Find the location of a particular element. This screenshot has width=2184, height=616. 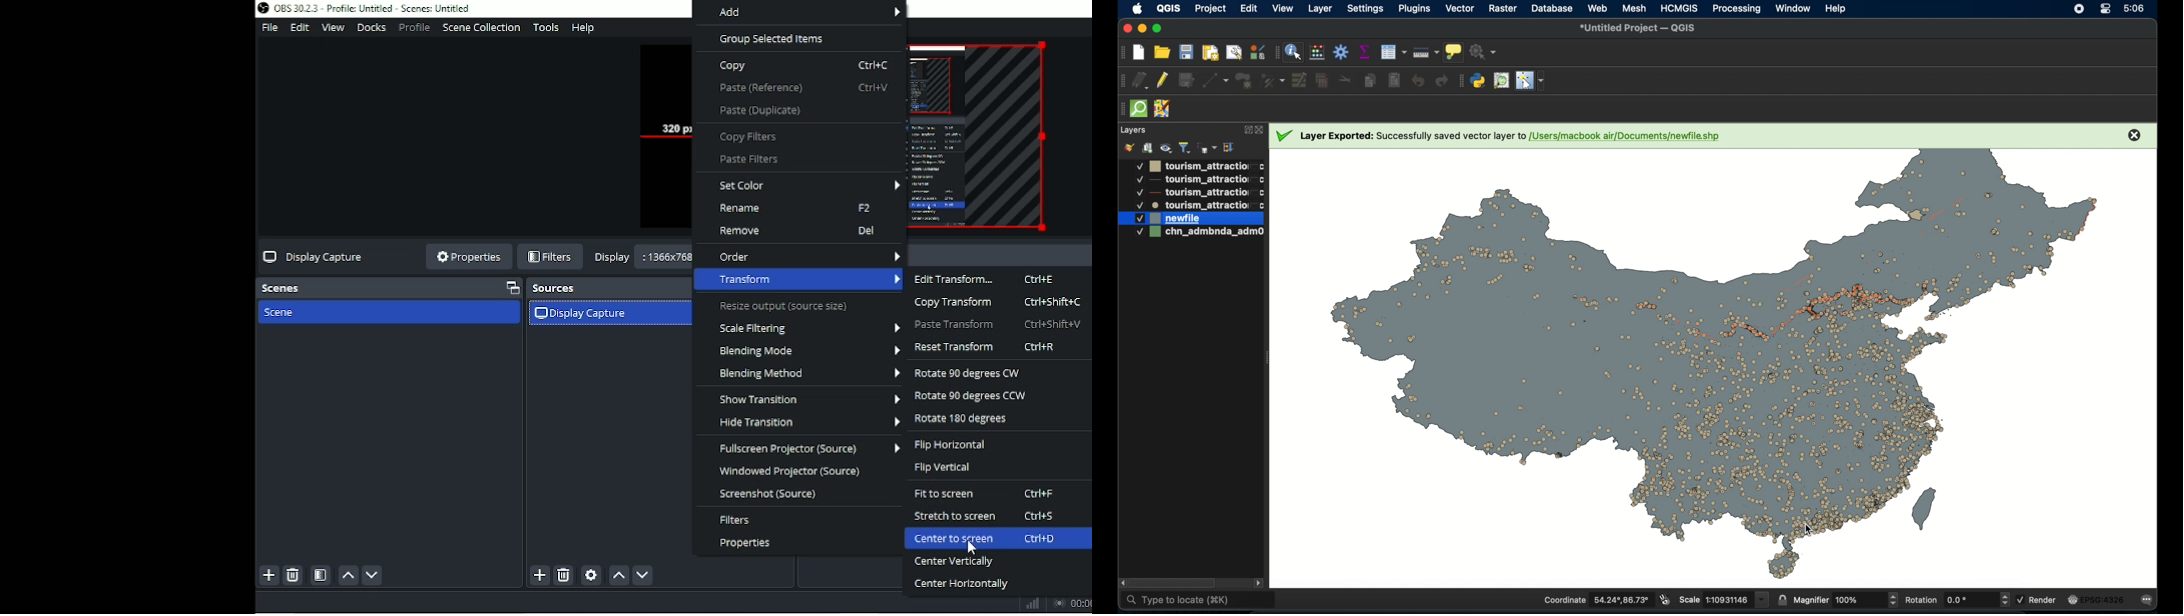

Move scene down is located at coordinates (374, 575).